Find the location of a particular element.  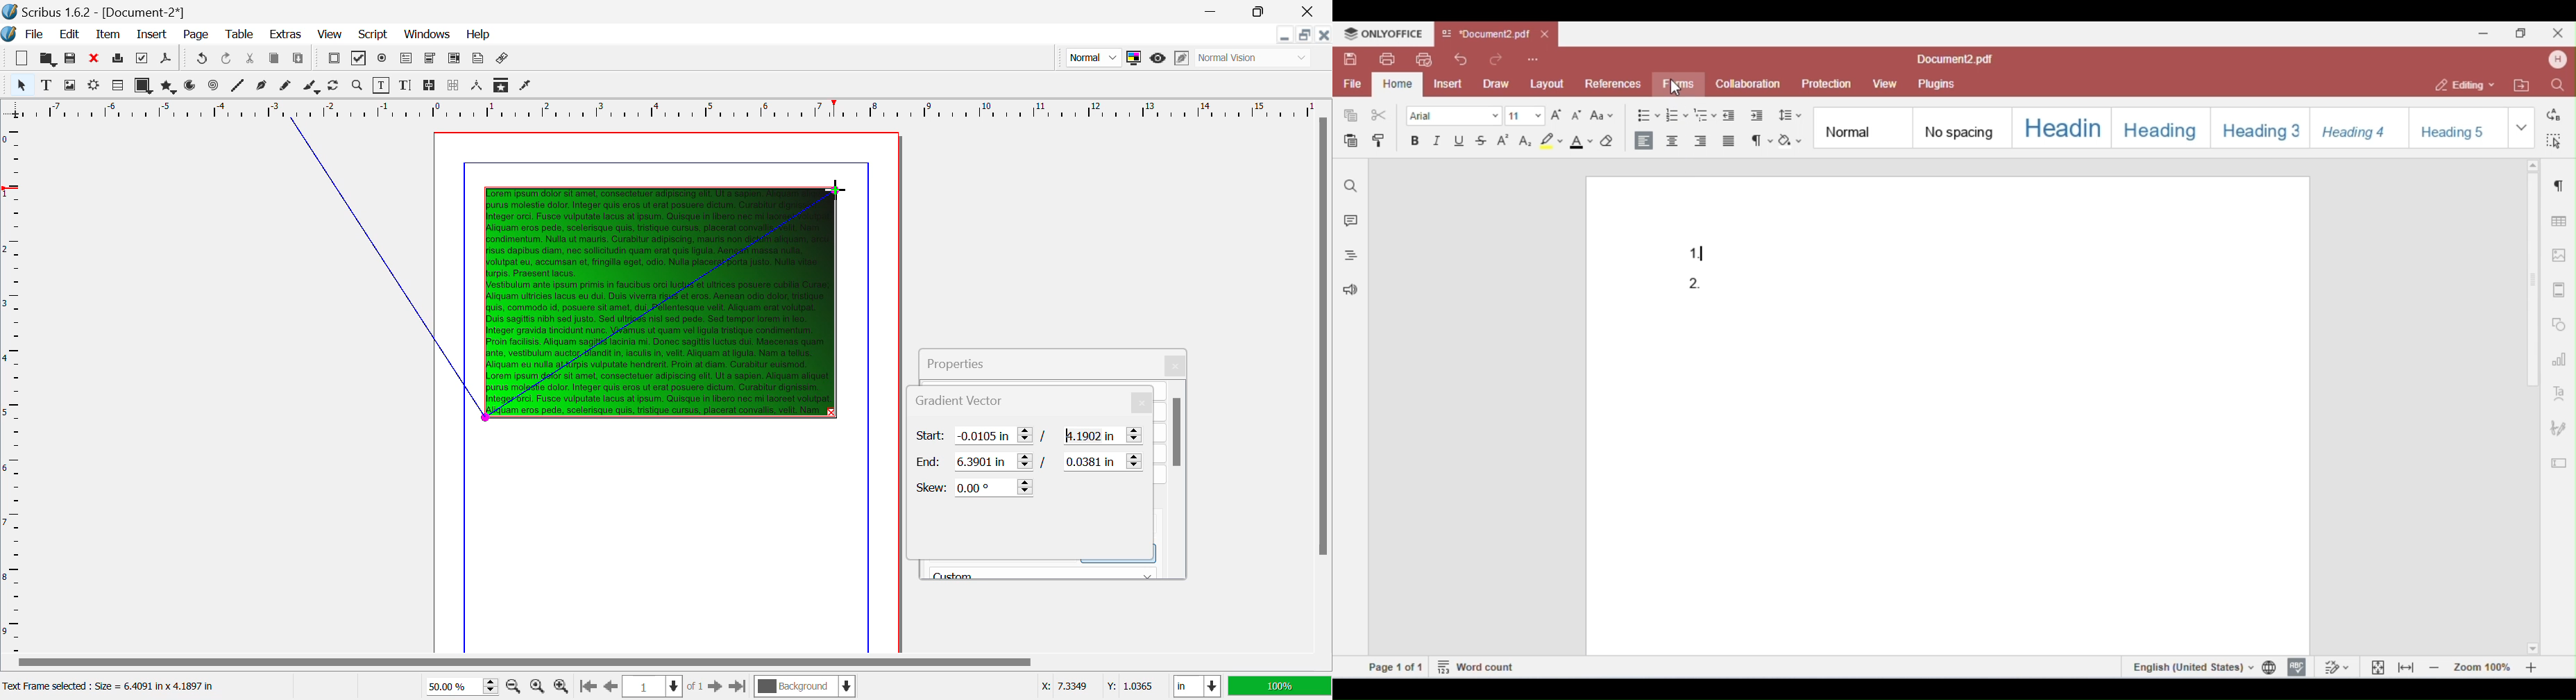

Eyedropper is located at coordinates (526, 87).